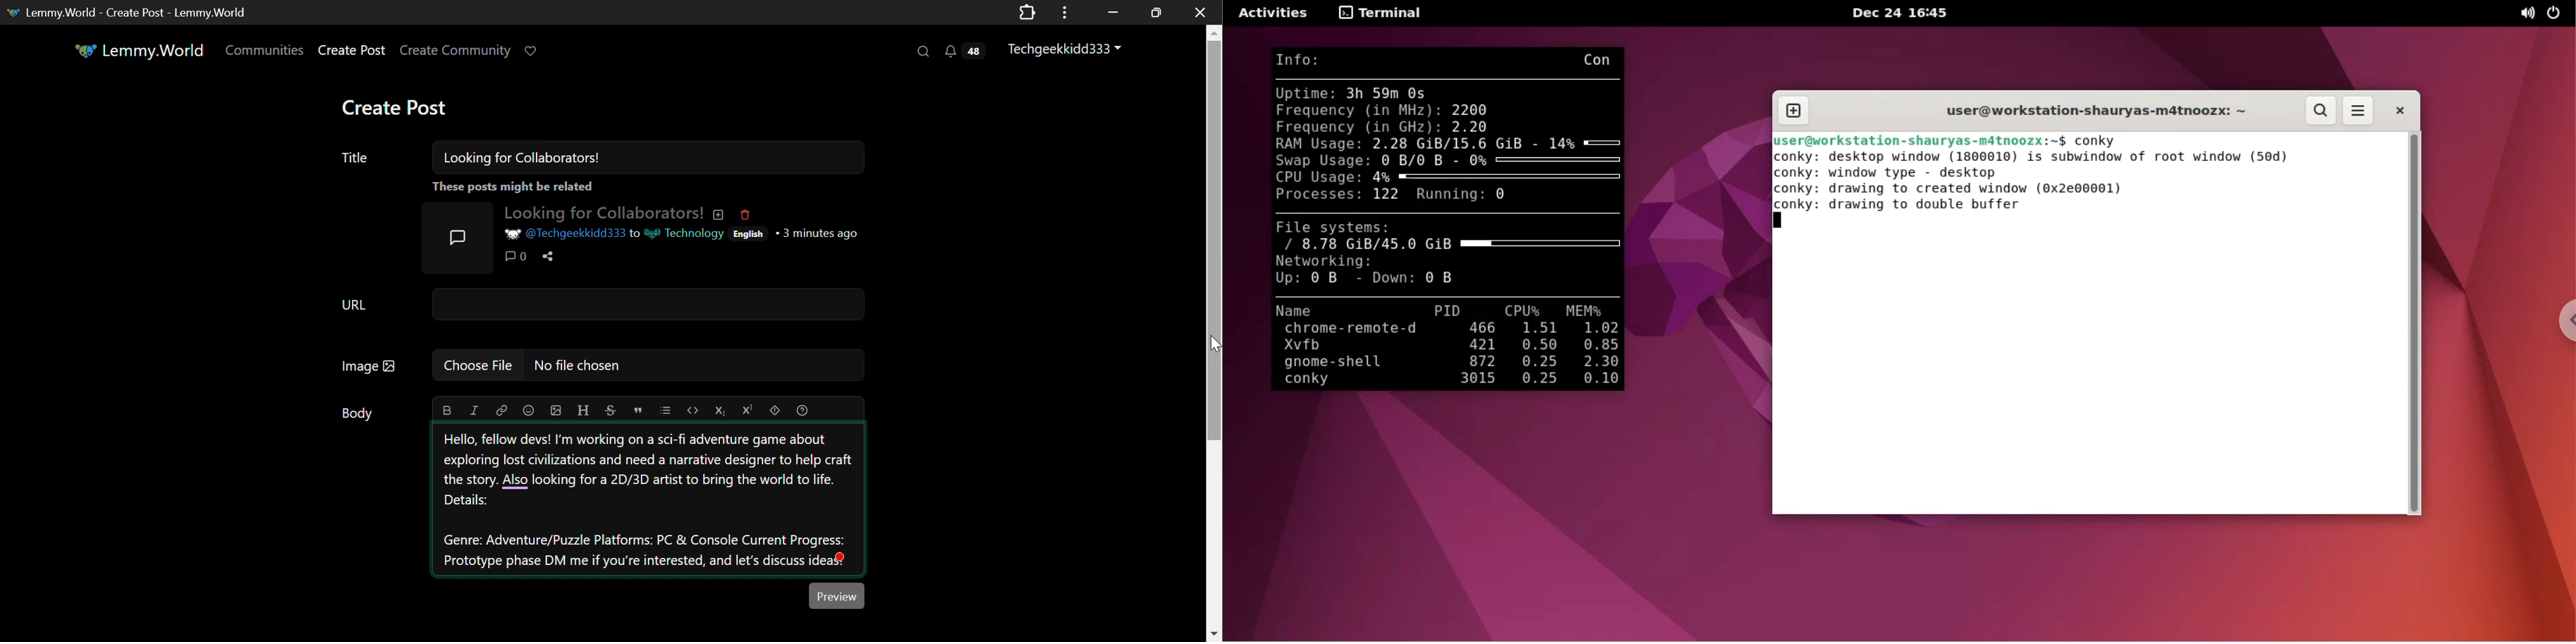  I want to click on Create Community, so click(458, 51).